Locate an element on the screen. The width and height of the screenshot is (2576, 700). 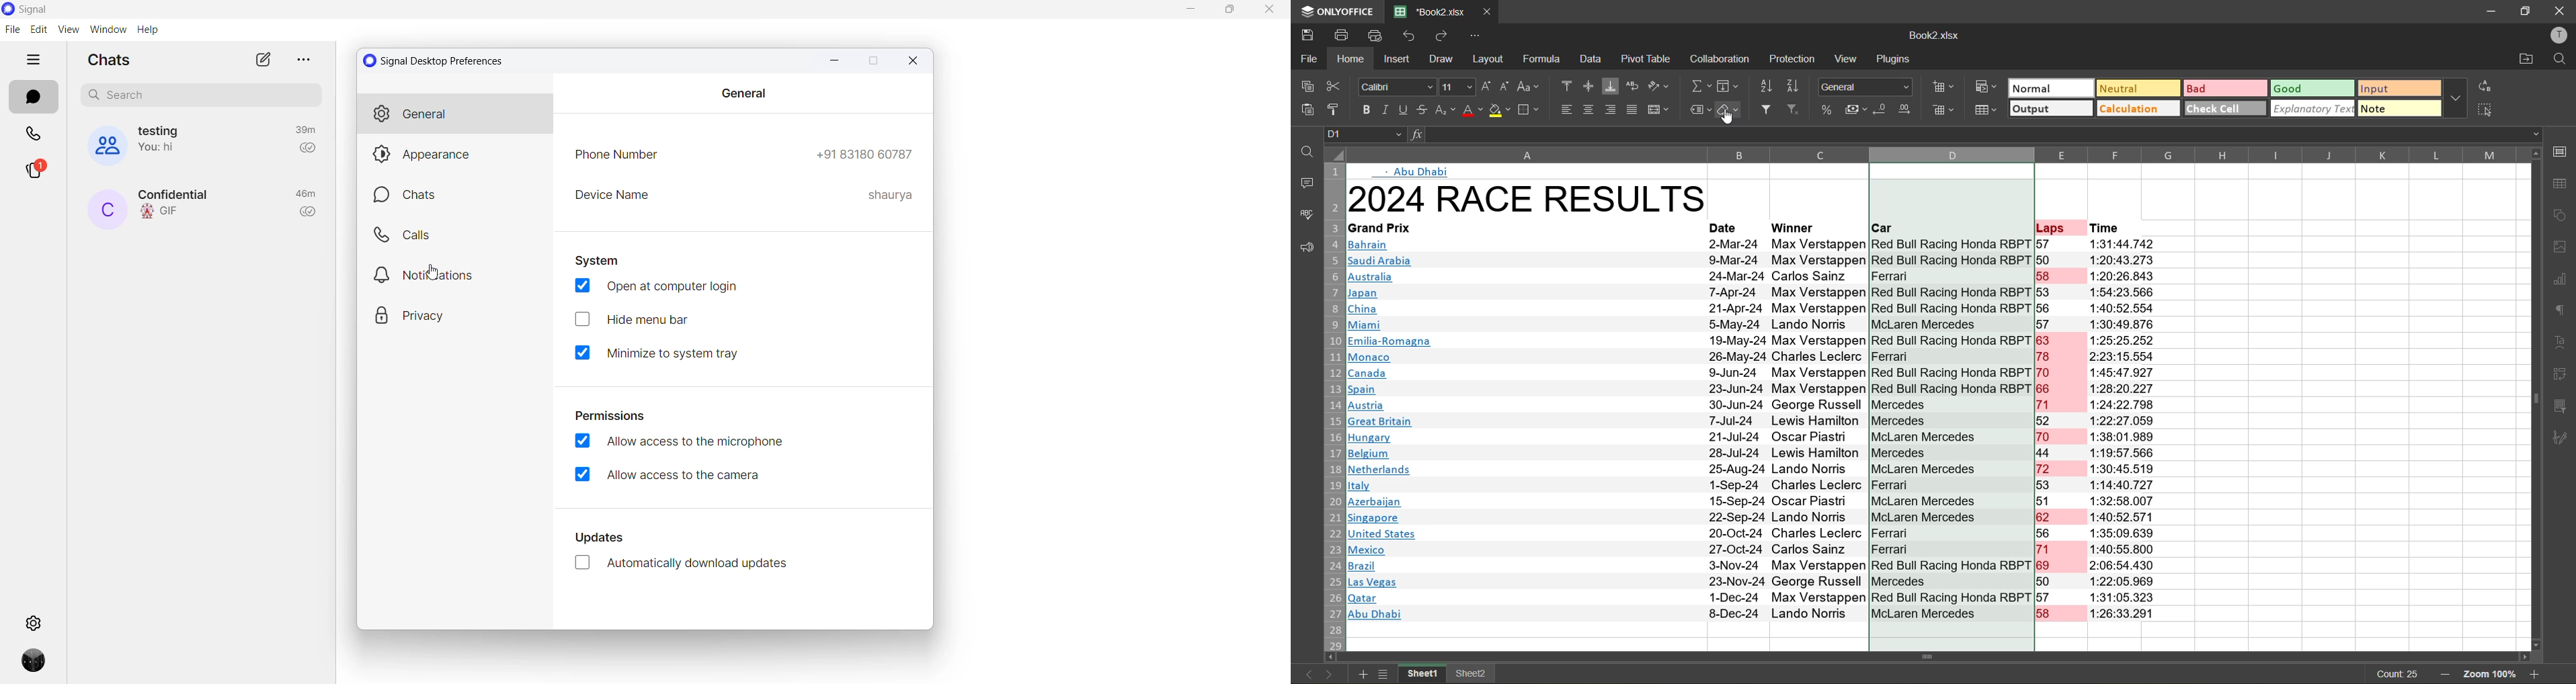
device name text is located at coordinates (614, 196).